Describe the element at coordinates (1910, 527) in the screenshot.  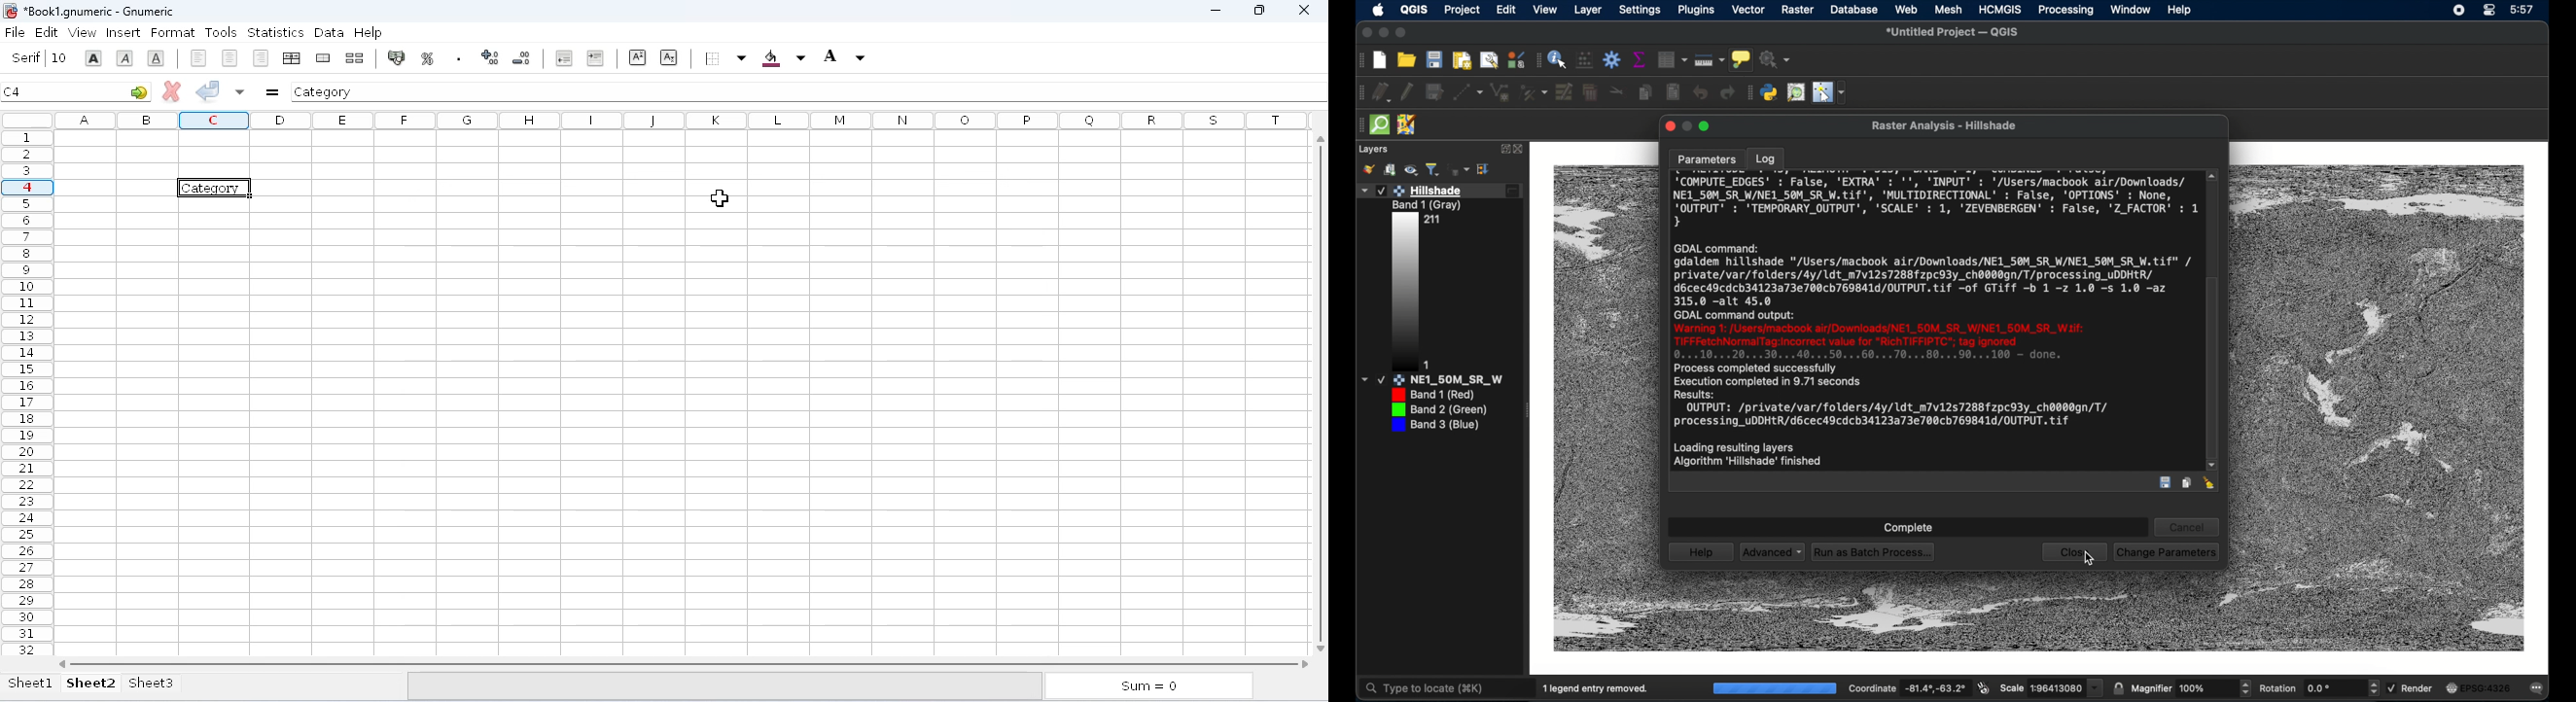
I see `complete` at that location.